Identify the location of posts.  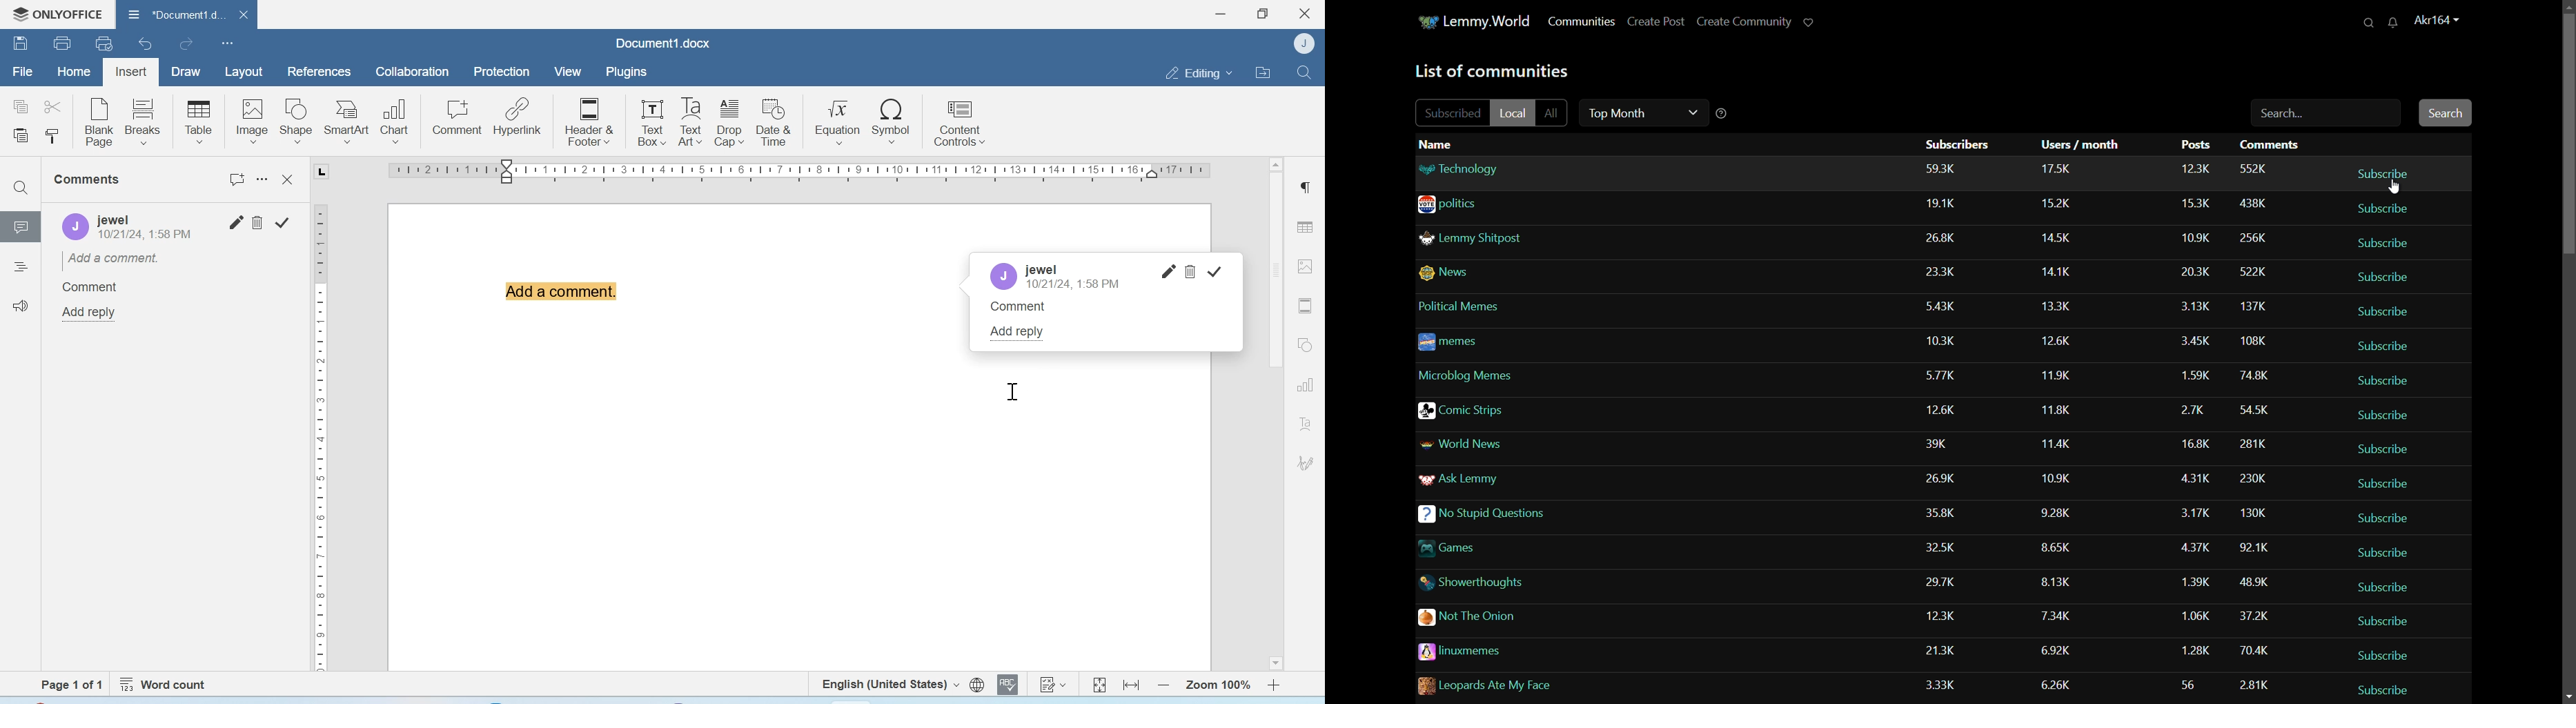
(2194, 406).